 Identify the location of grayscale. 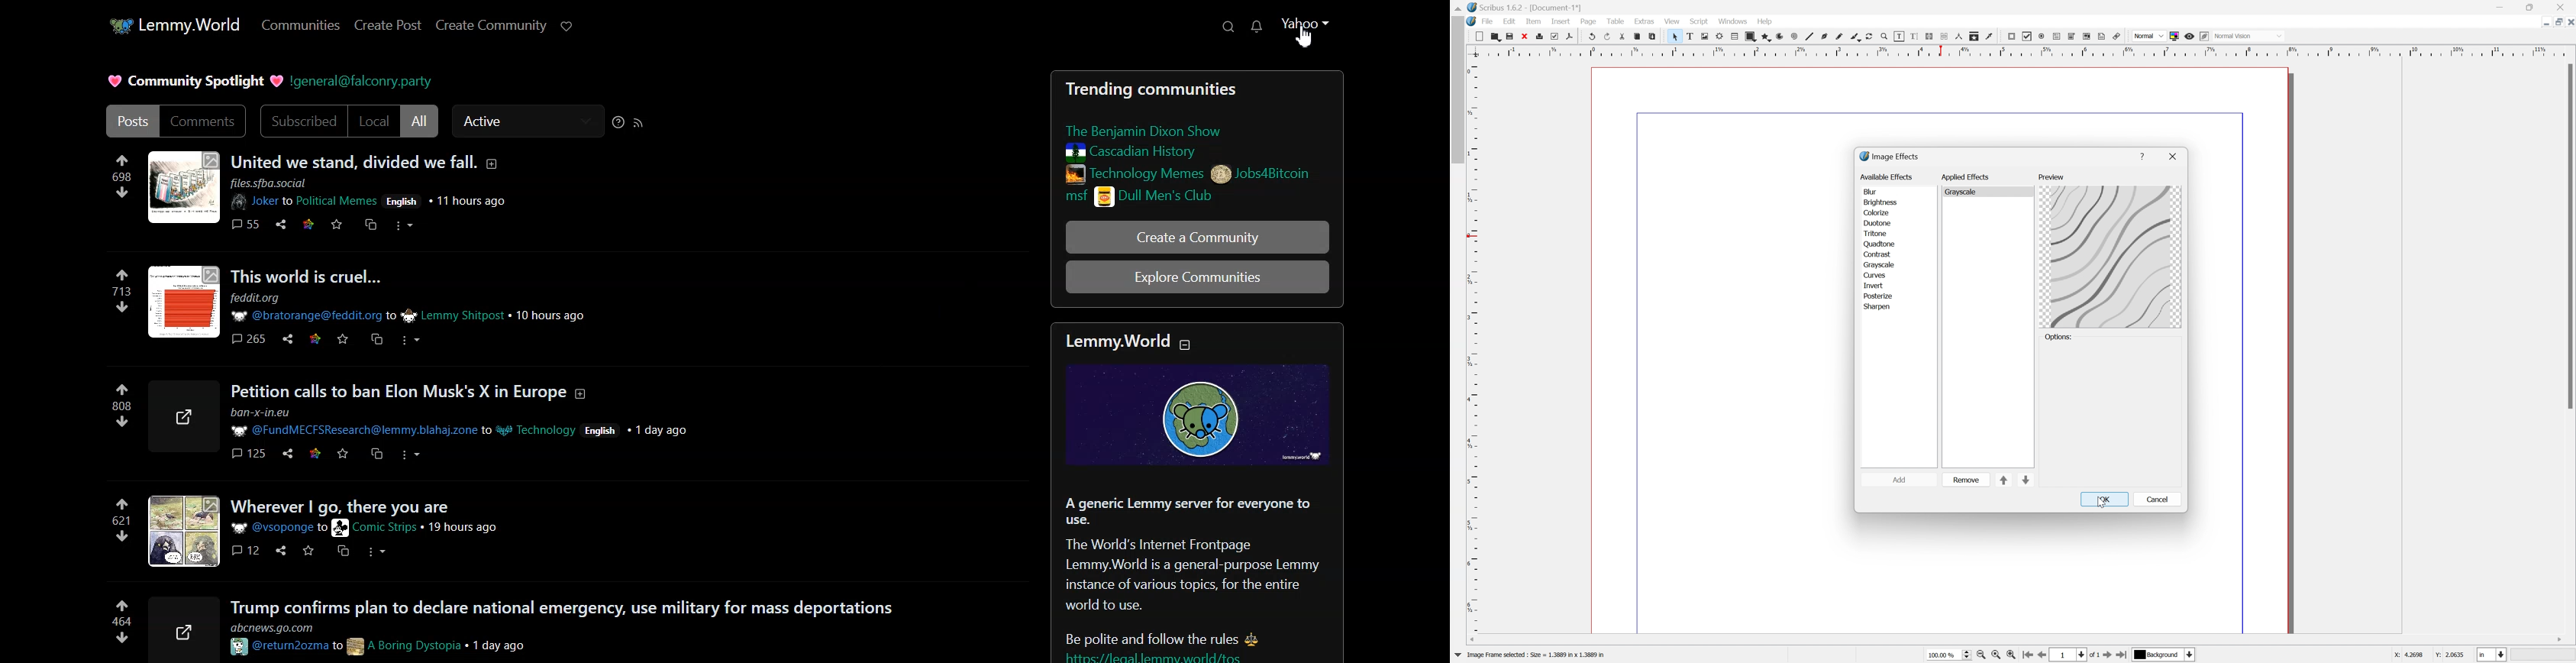
(1965, 191).